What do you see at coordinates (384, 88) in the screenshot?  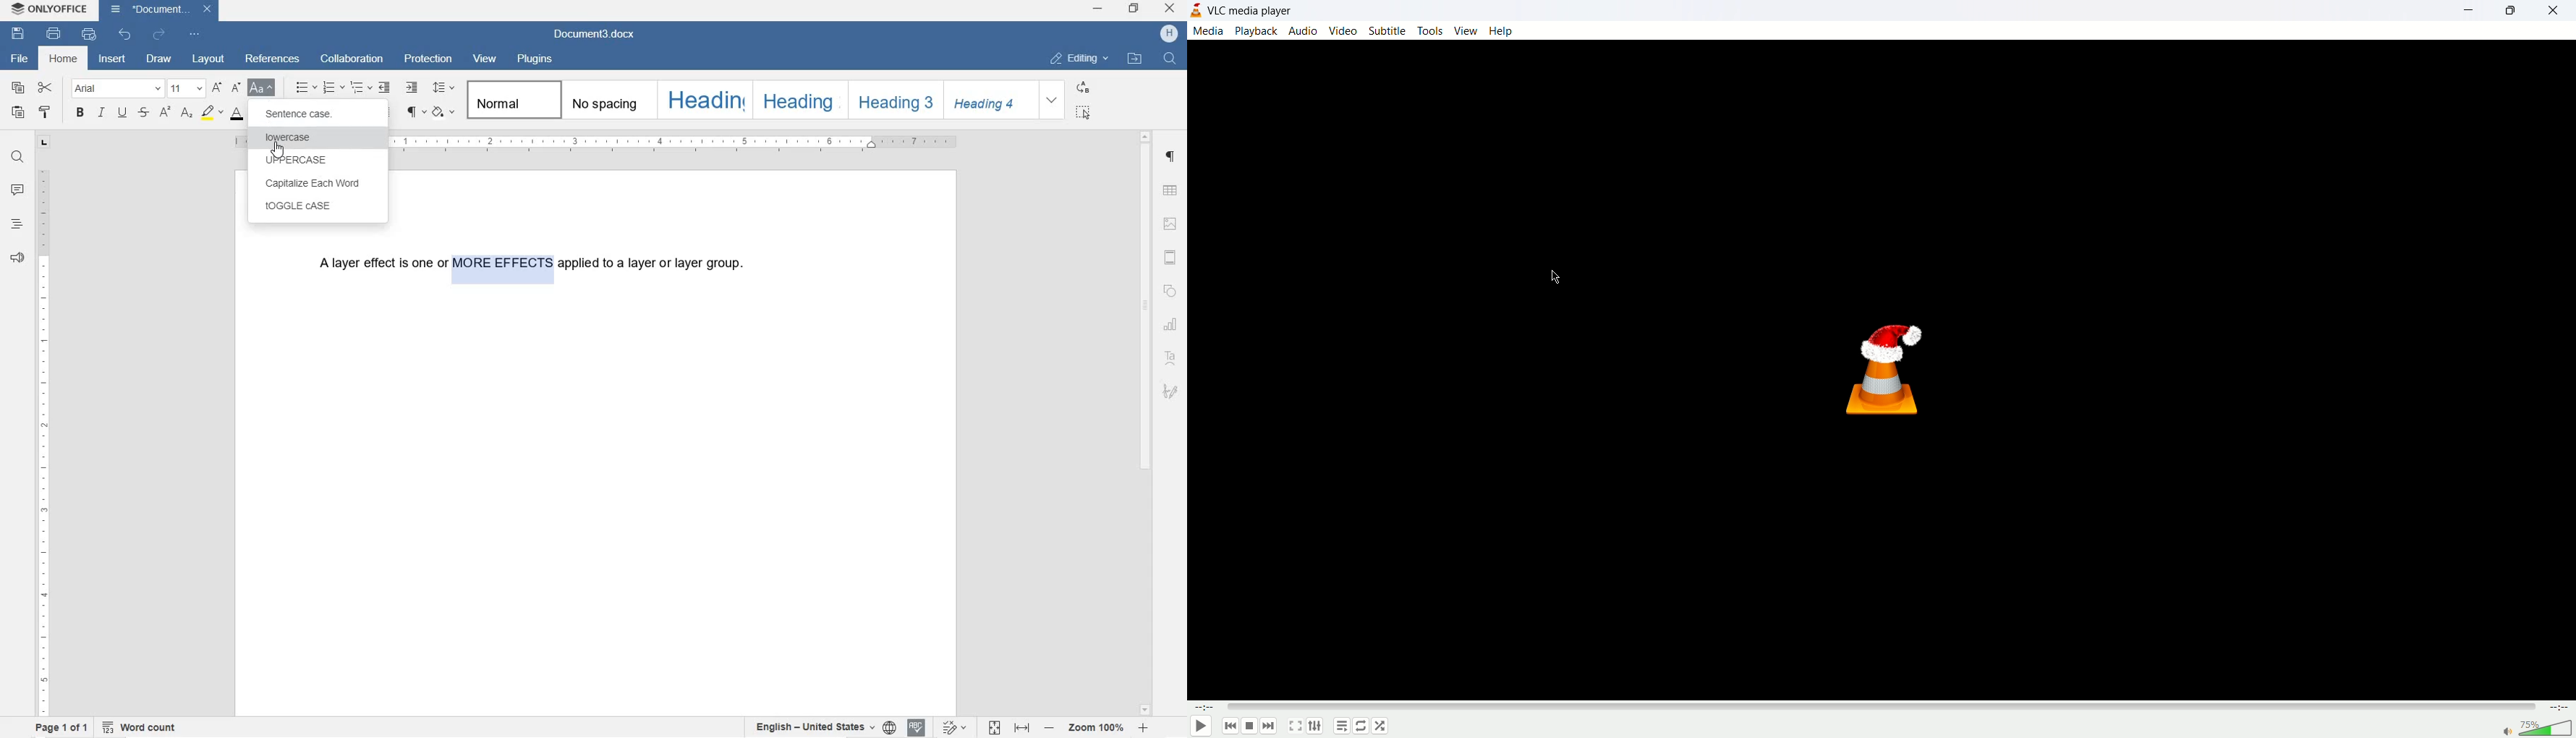 I see `DECREASE INDENT` at bounding box center [384, 88].